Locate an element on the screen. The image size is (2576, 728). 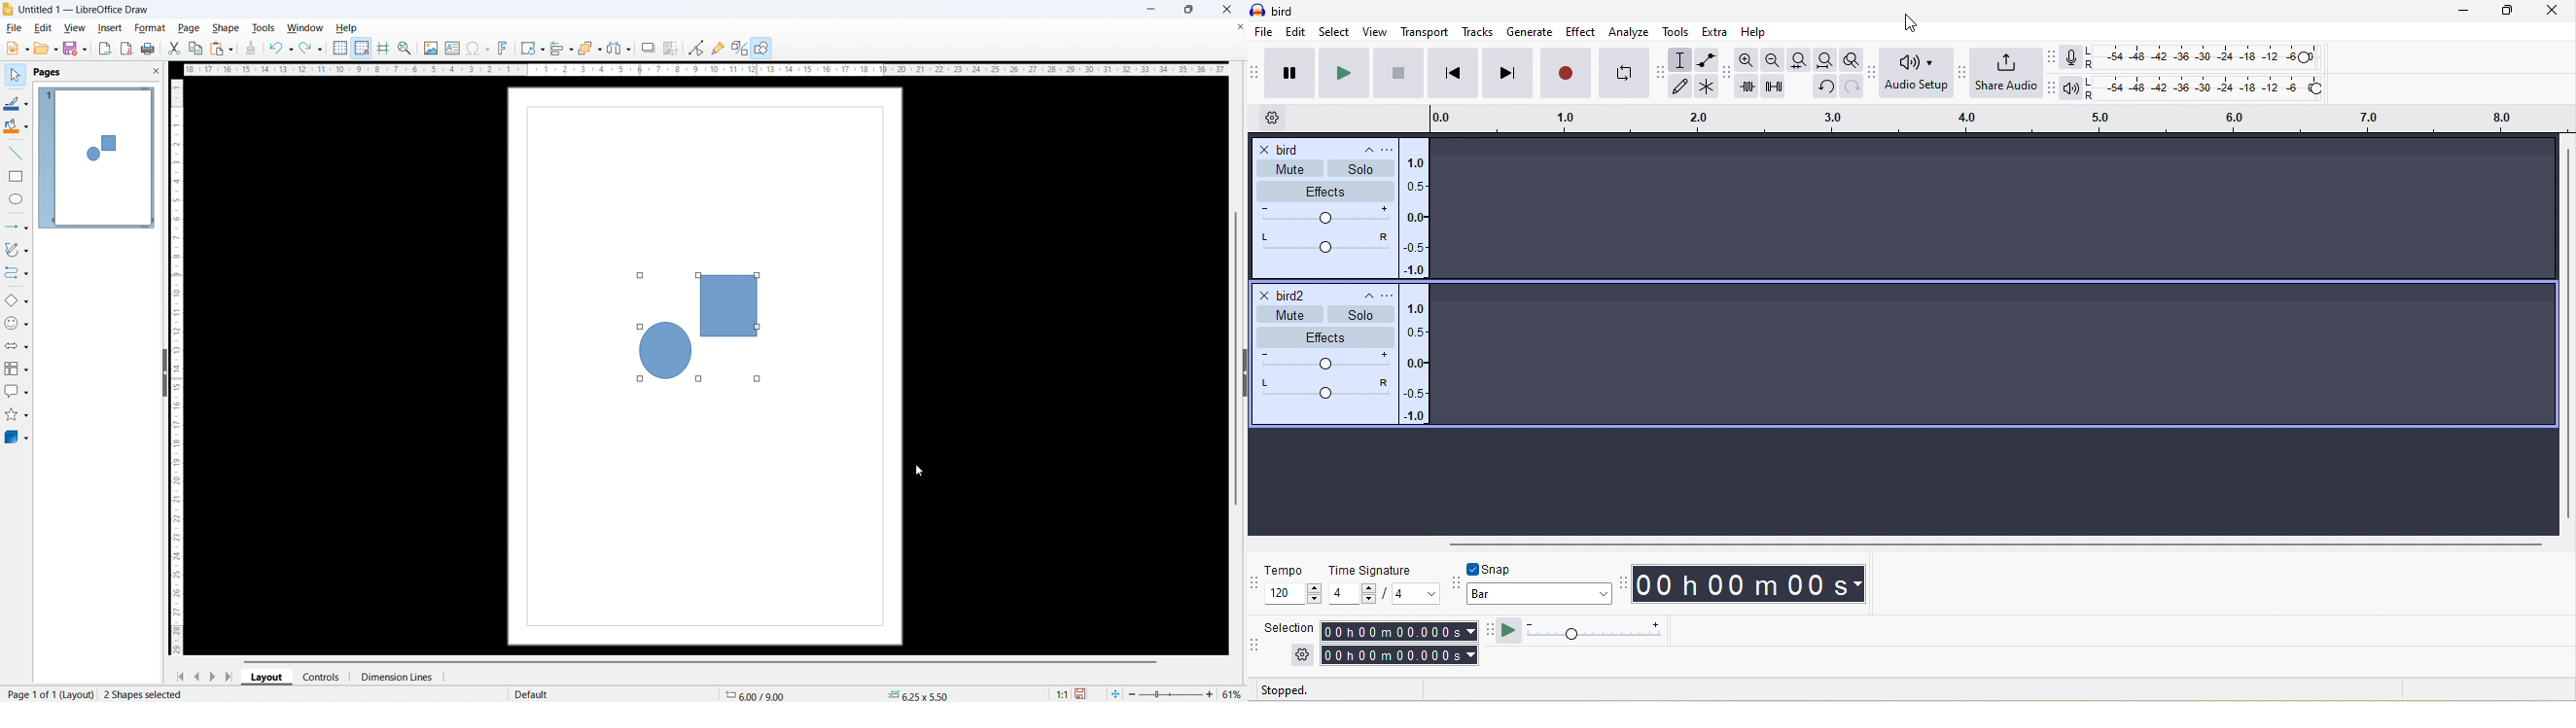
paste is located at coordinates (223, 49).